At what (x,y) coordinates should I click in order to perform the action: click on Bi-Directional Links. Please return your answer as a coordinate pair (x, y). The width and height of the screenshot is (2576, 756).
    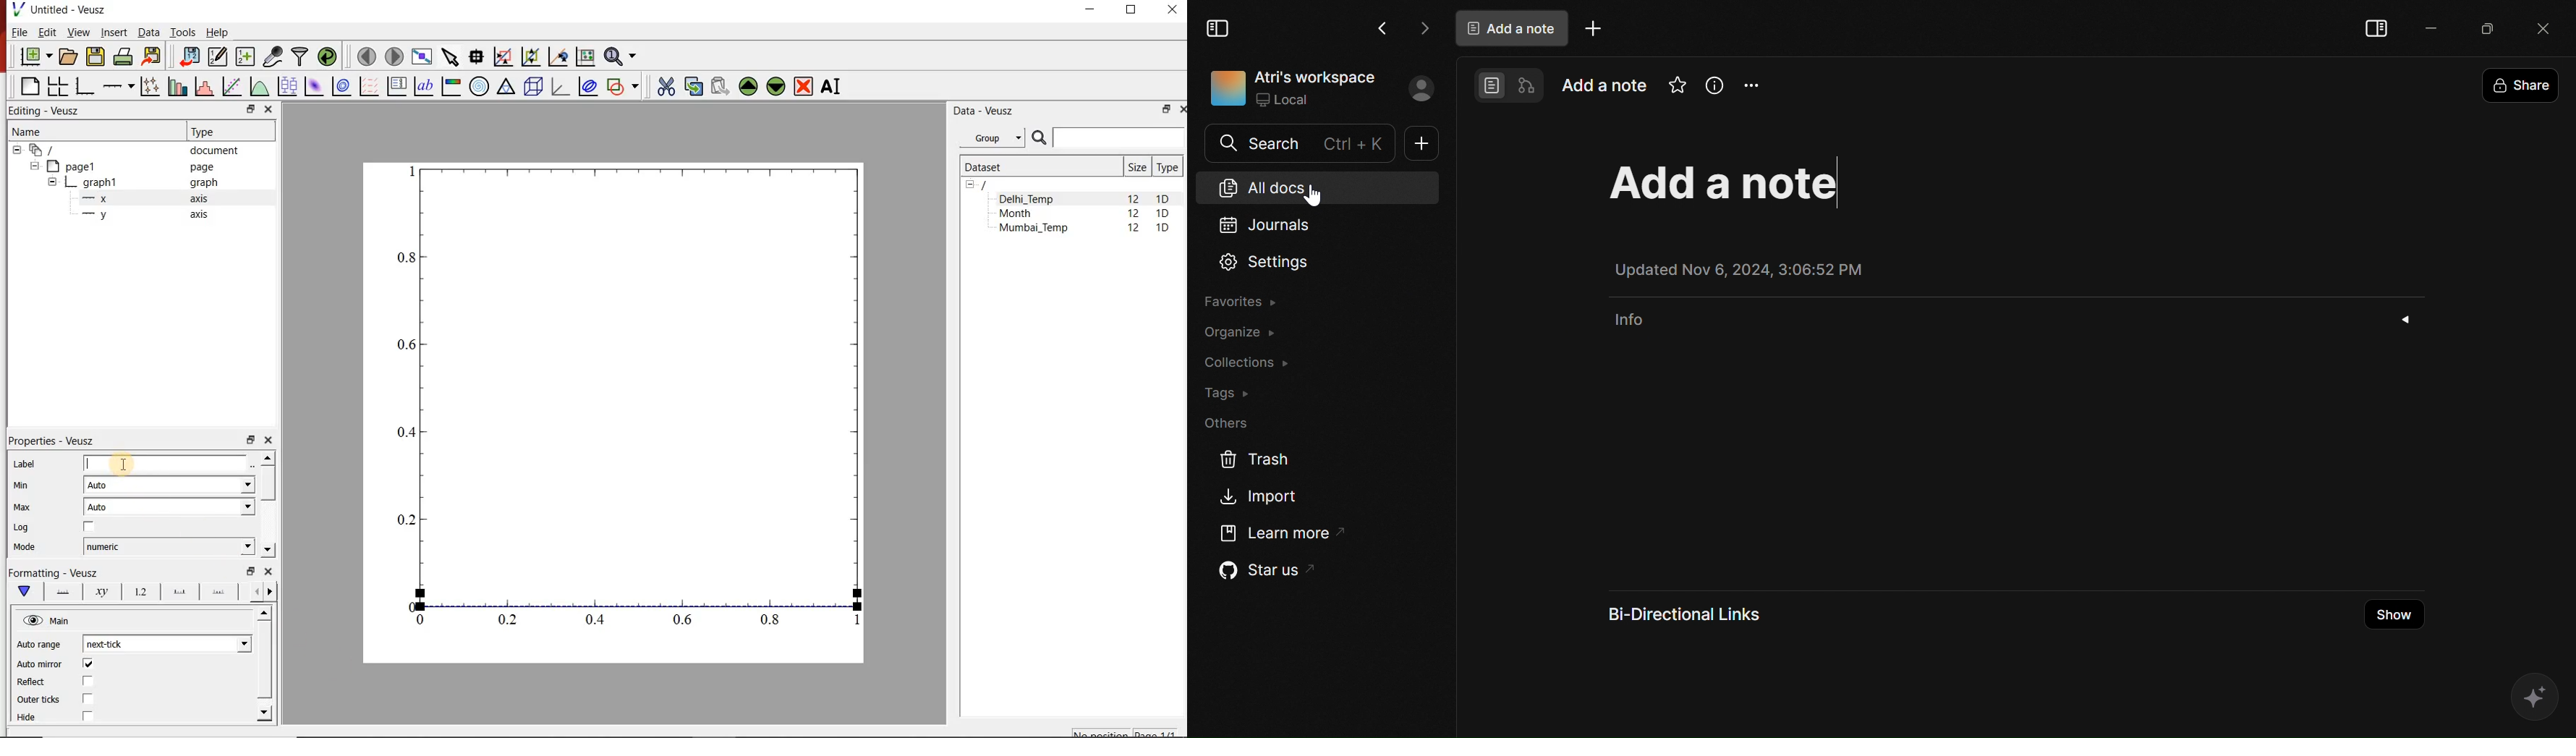
    Looking at the image, I should click on (1685, 614).